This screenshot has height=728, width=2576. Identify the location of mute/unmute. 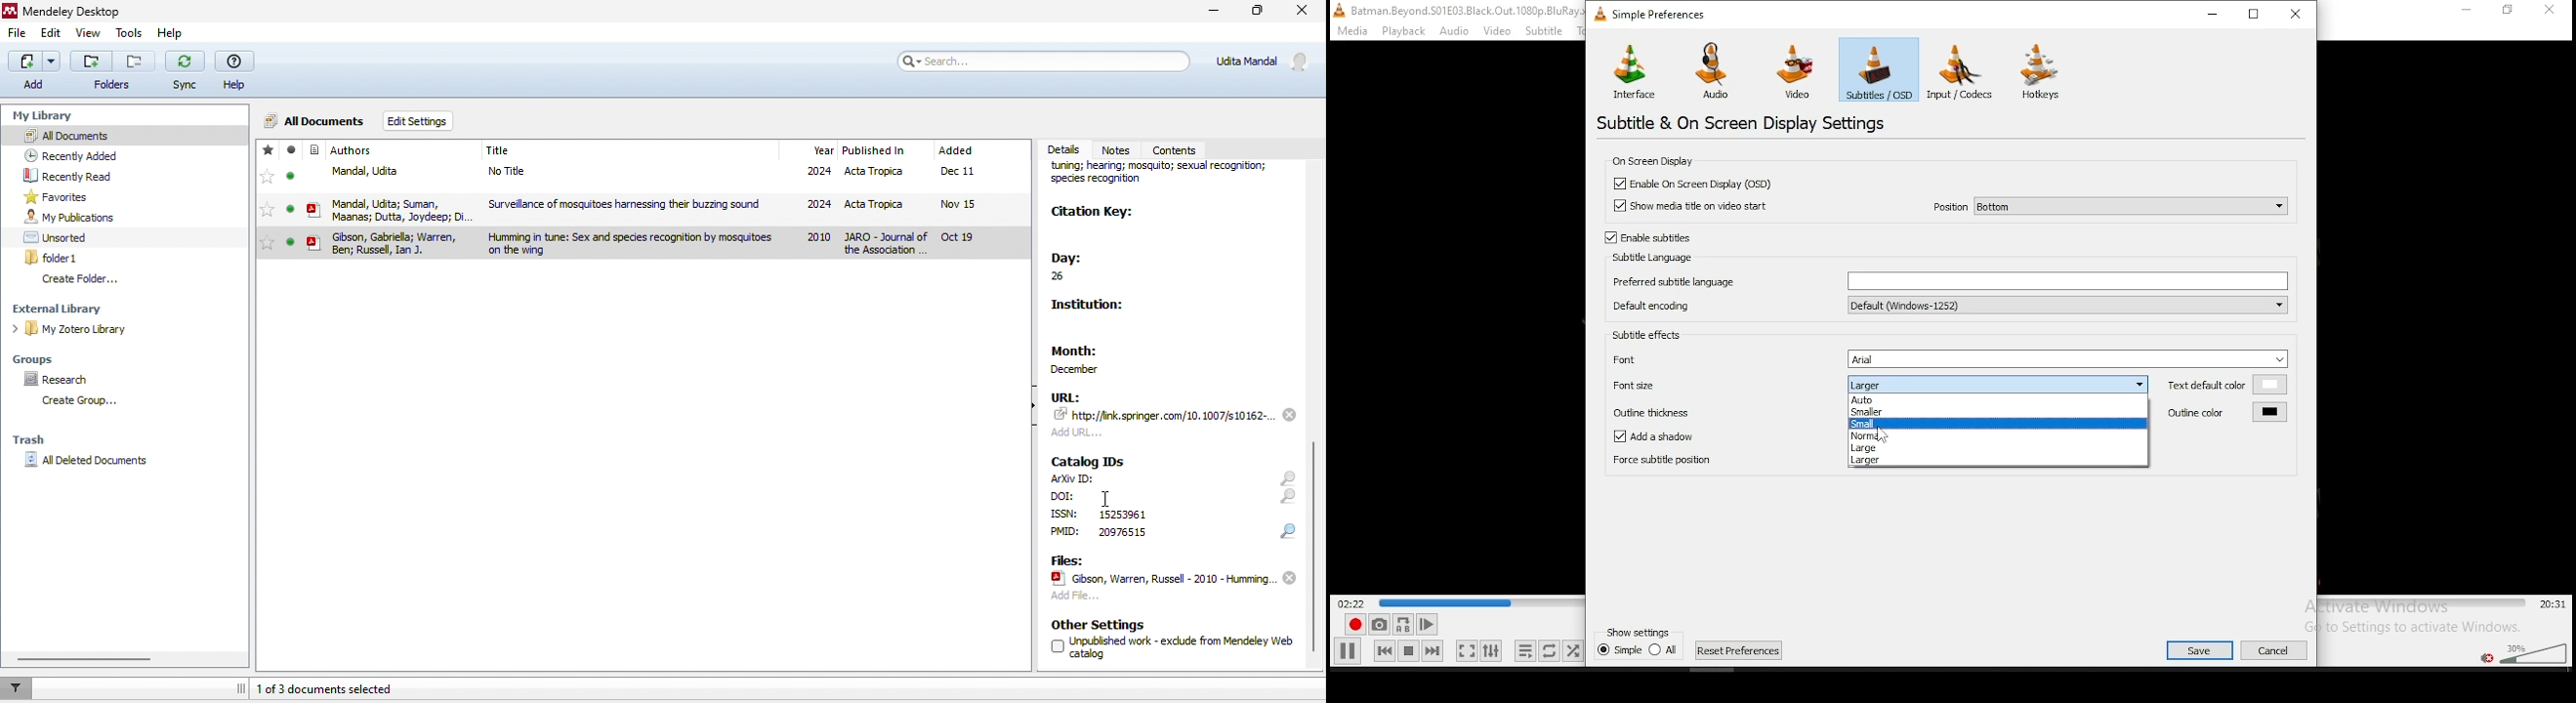
(2485, 657).